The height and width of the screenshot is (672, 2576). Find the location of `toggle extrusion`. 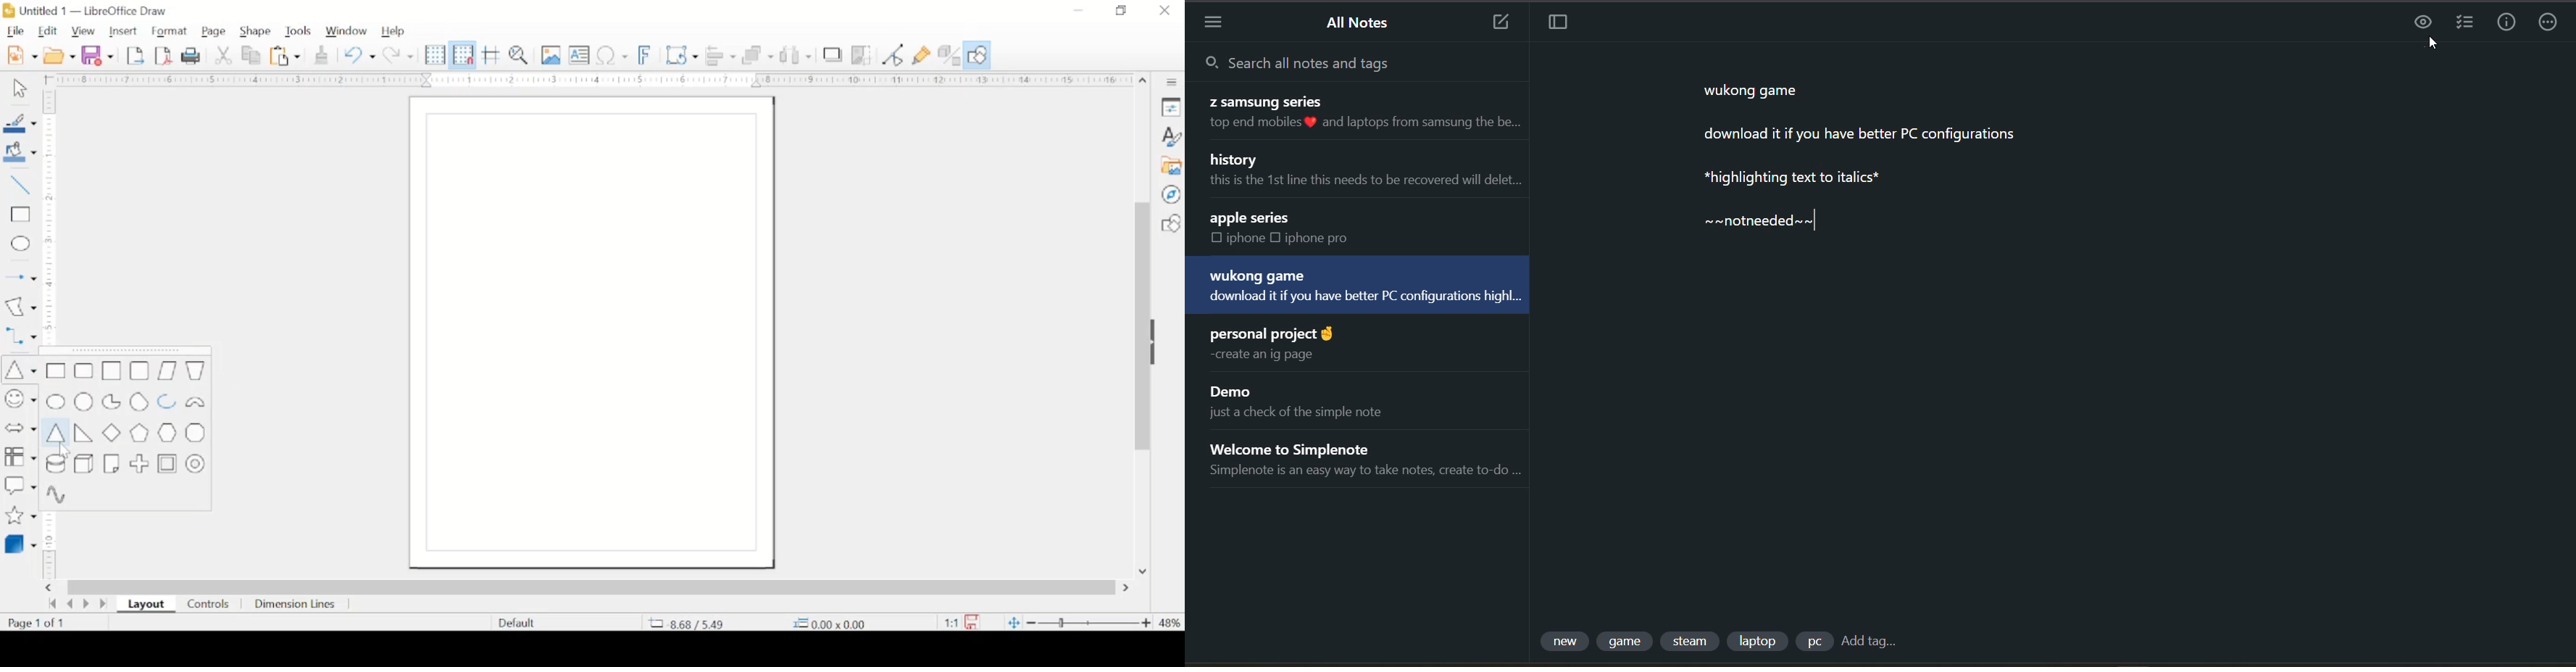

toggle extrusion is located at coordinates (950, 54).